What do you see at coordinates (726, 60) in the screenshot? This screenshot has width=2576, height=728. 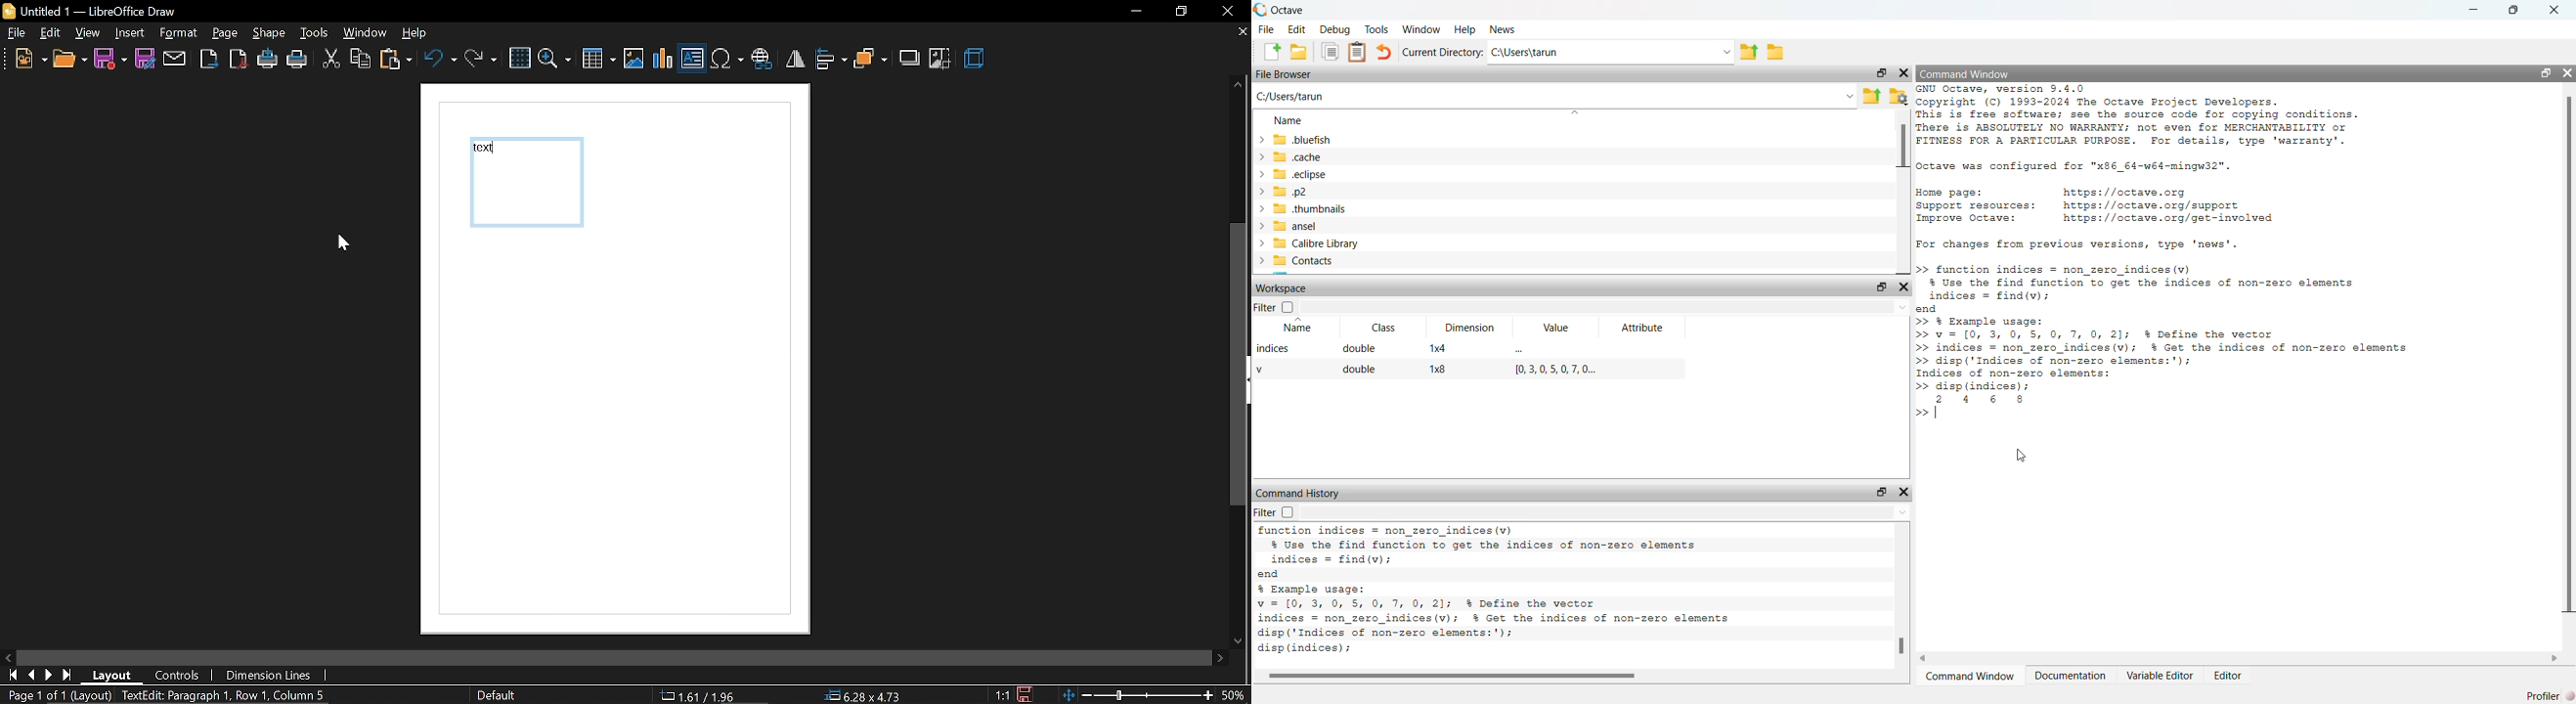 I see `insert symbol` at bounding box center [726, 60].